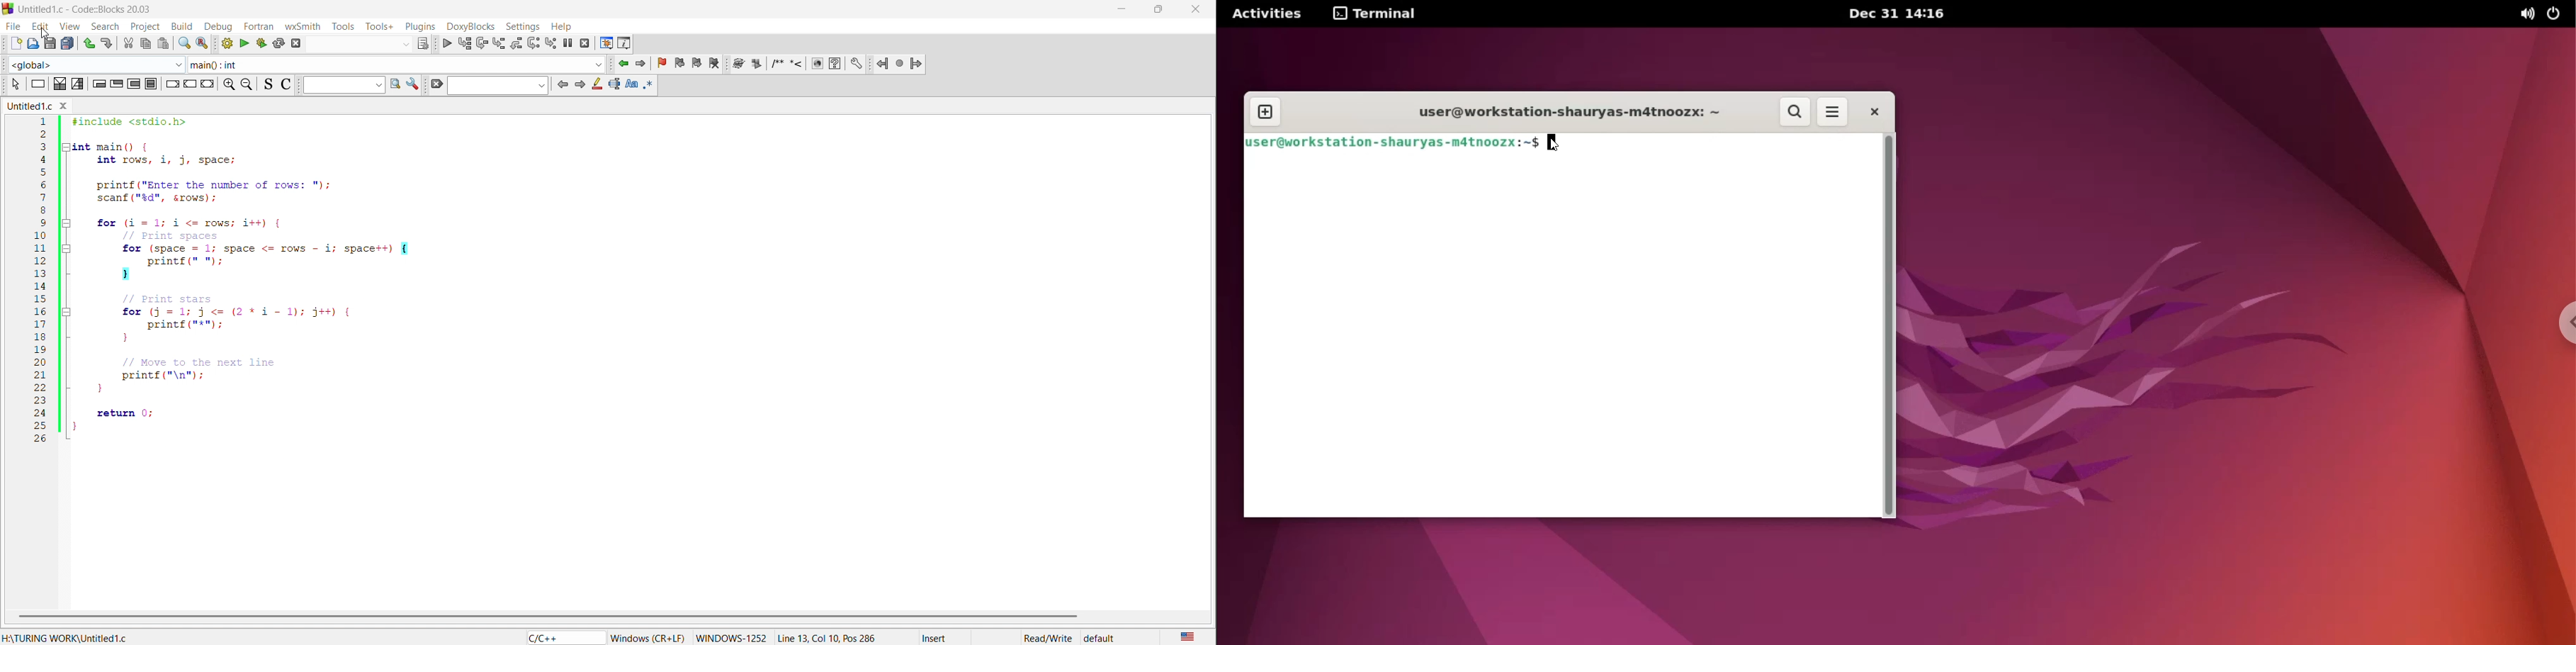  Describe the element at coordinates (533, 43) in the screenshot. I see `next instruction` at that location.